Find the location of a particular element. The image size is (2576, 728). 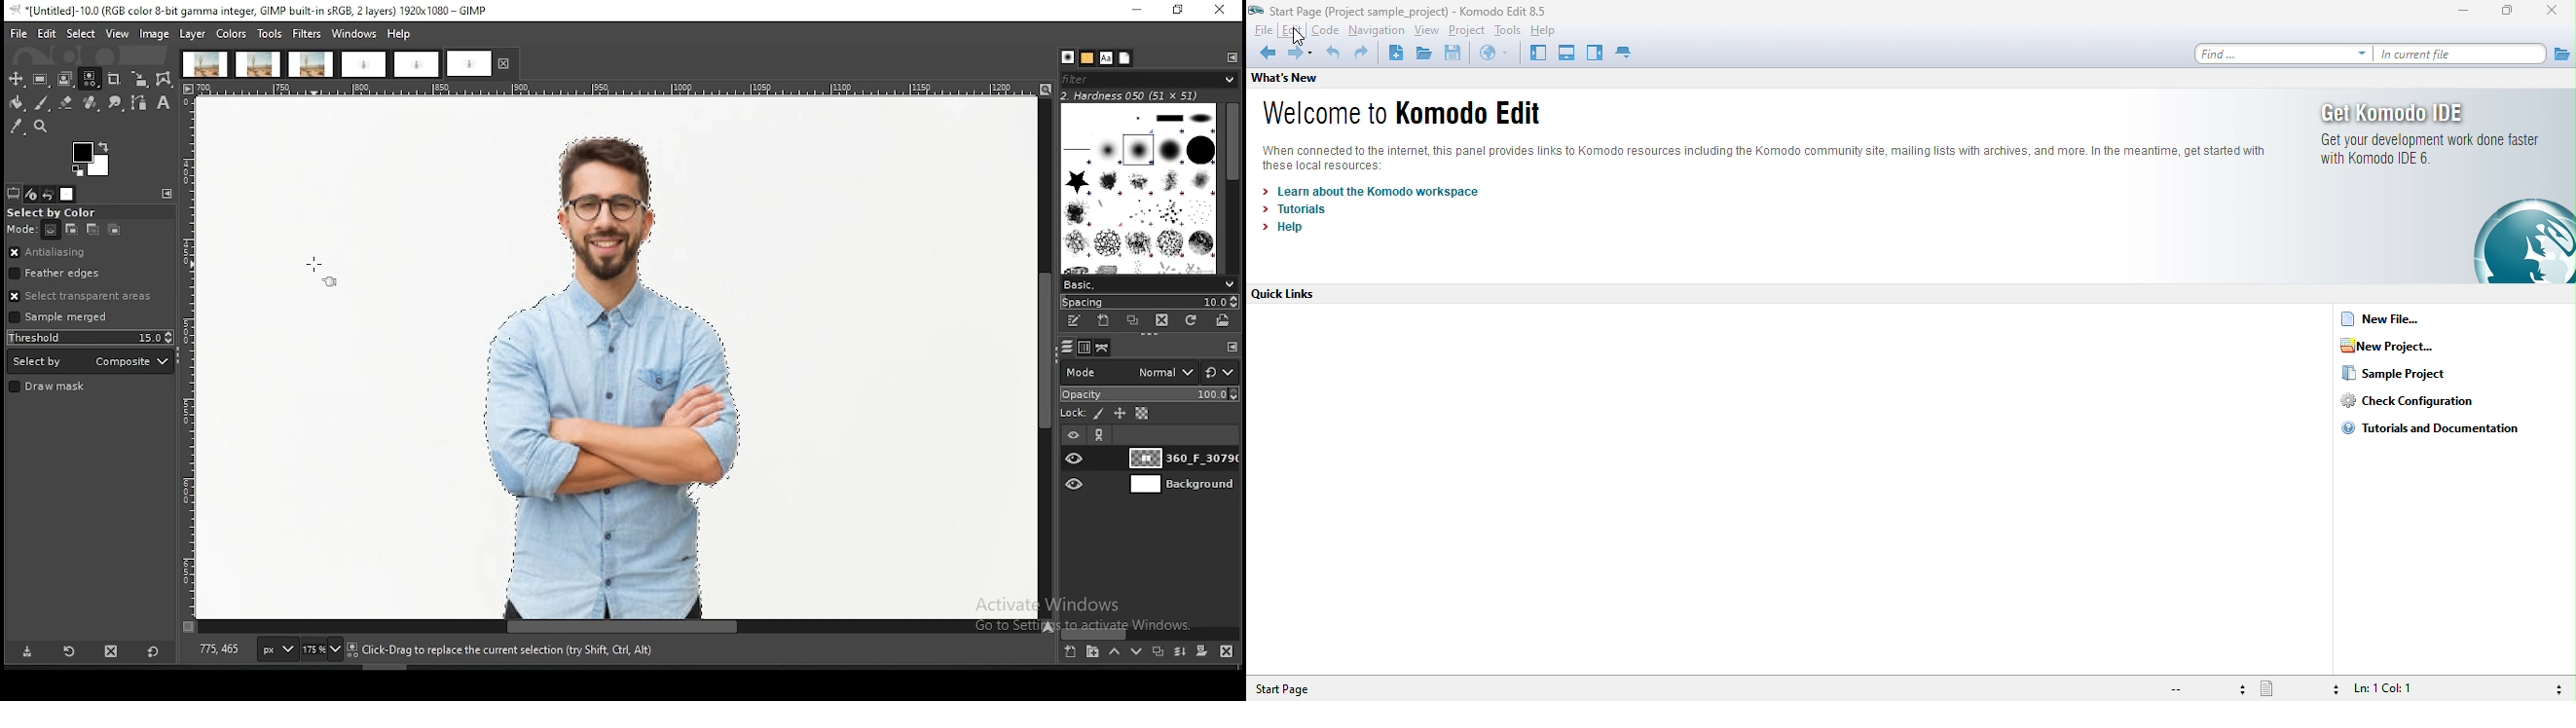

move tool is located at coordinates (16, 79).